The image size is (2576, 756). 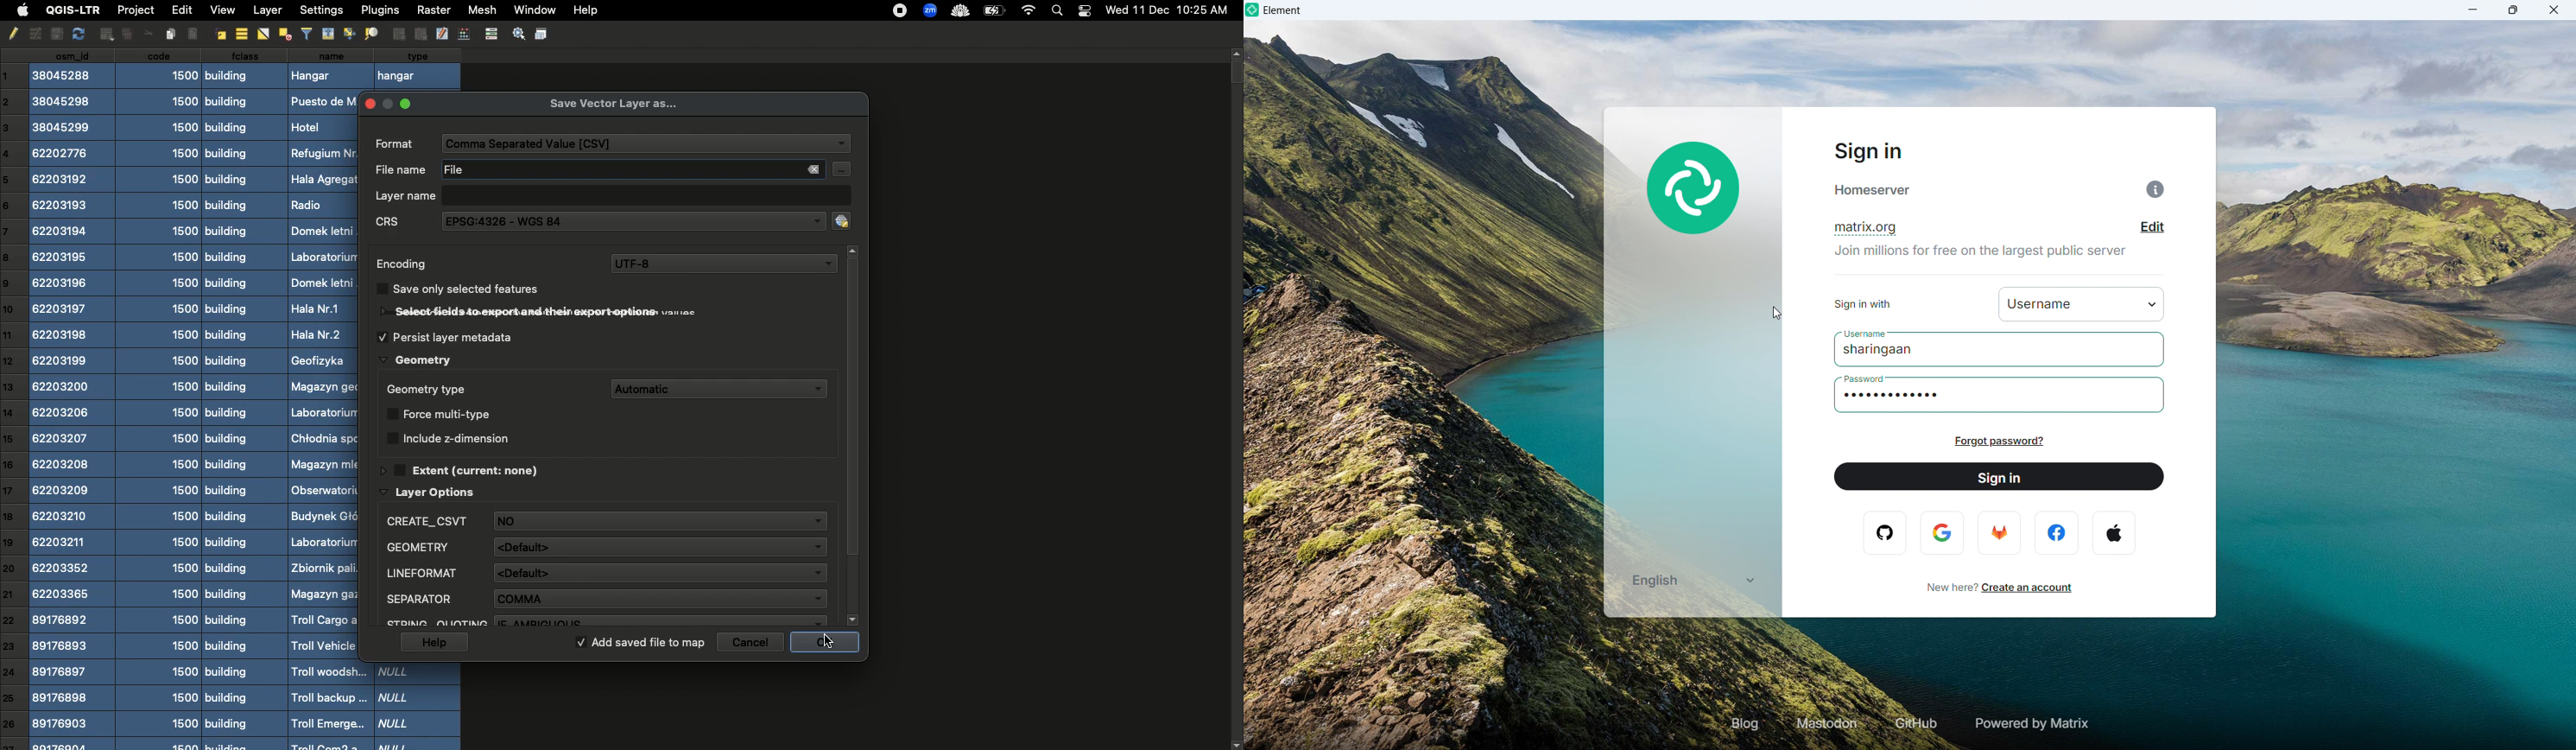 I want to click on Create an account , so click(x=2025, y=588).